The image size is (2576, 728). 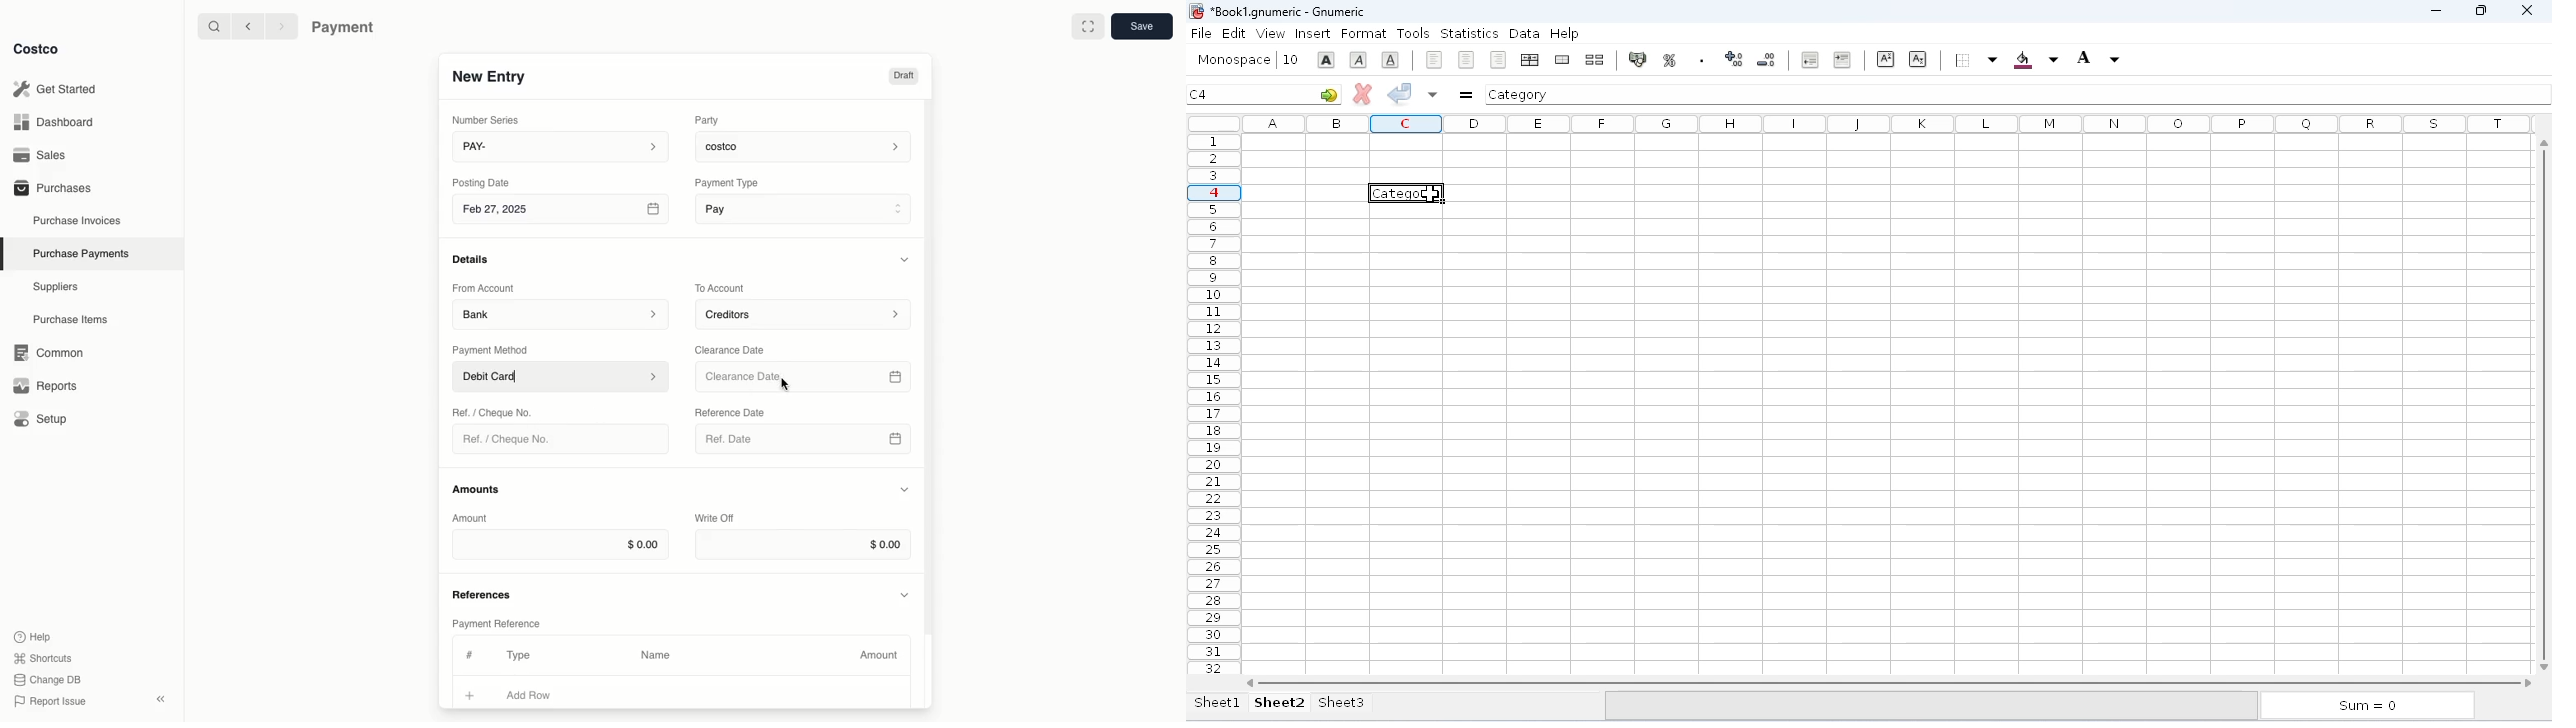 I want to click on From Account, so click(x=484, y=288).